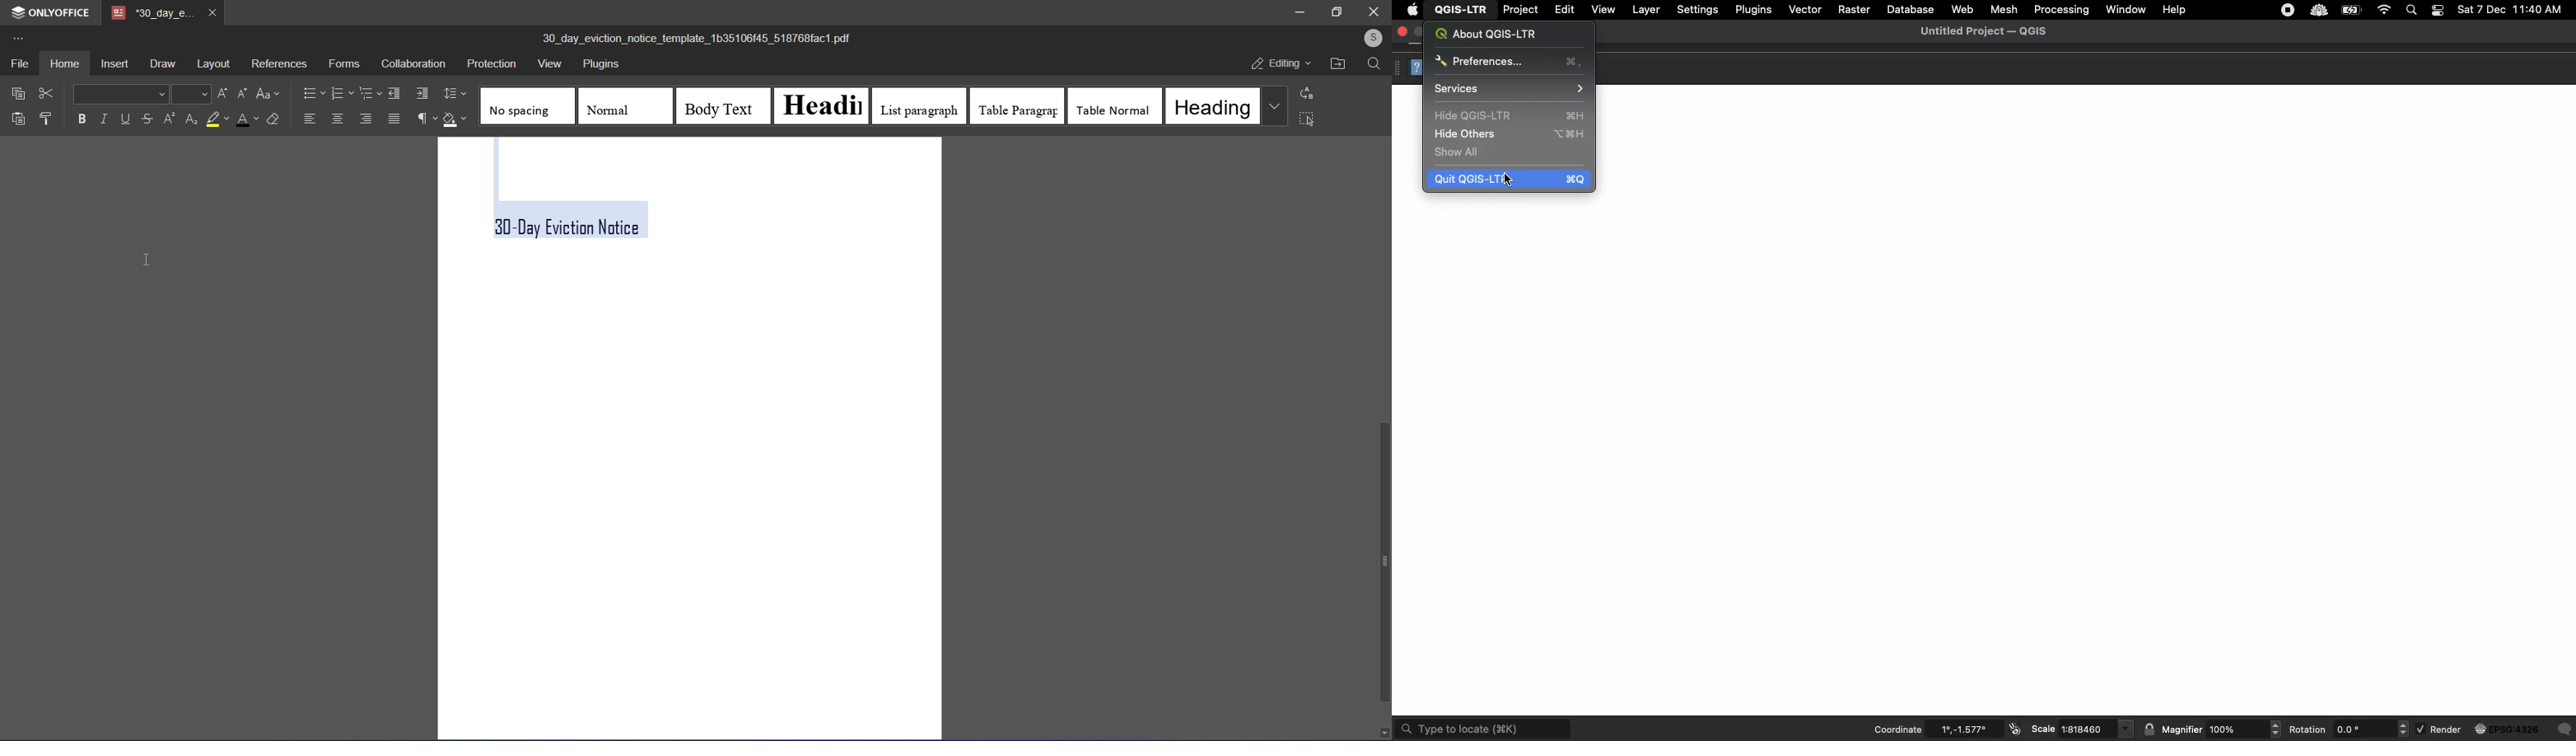  What do you see at coordinates (220, 93) in the screenshot?
I see `increase font size` at bounding box center [220, 93].